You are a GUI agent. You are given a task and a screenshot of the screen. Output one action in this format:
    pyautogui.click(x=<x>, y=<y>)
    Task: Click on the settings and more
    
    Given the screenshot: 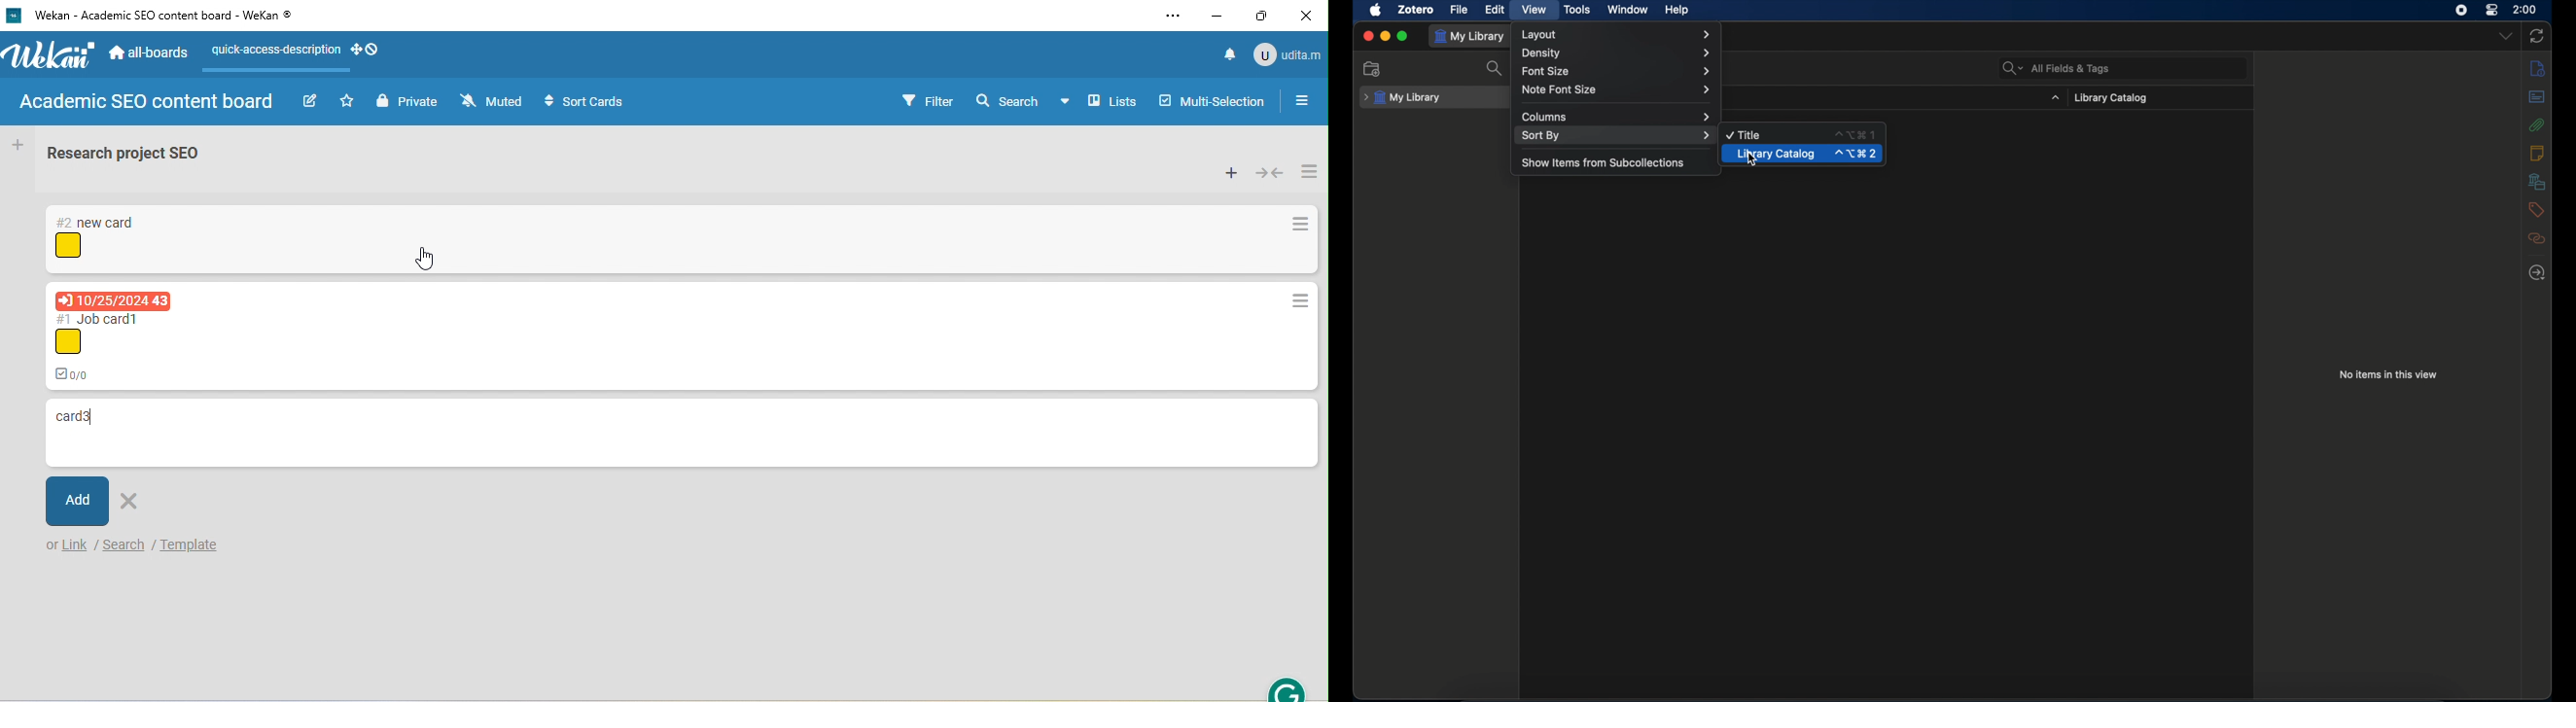 What is the action you would take?
    pyautogui.click(x=1172, y=17)
    